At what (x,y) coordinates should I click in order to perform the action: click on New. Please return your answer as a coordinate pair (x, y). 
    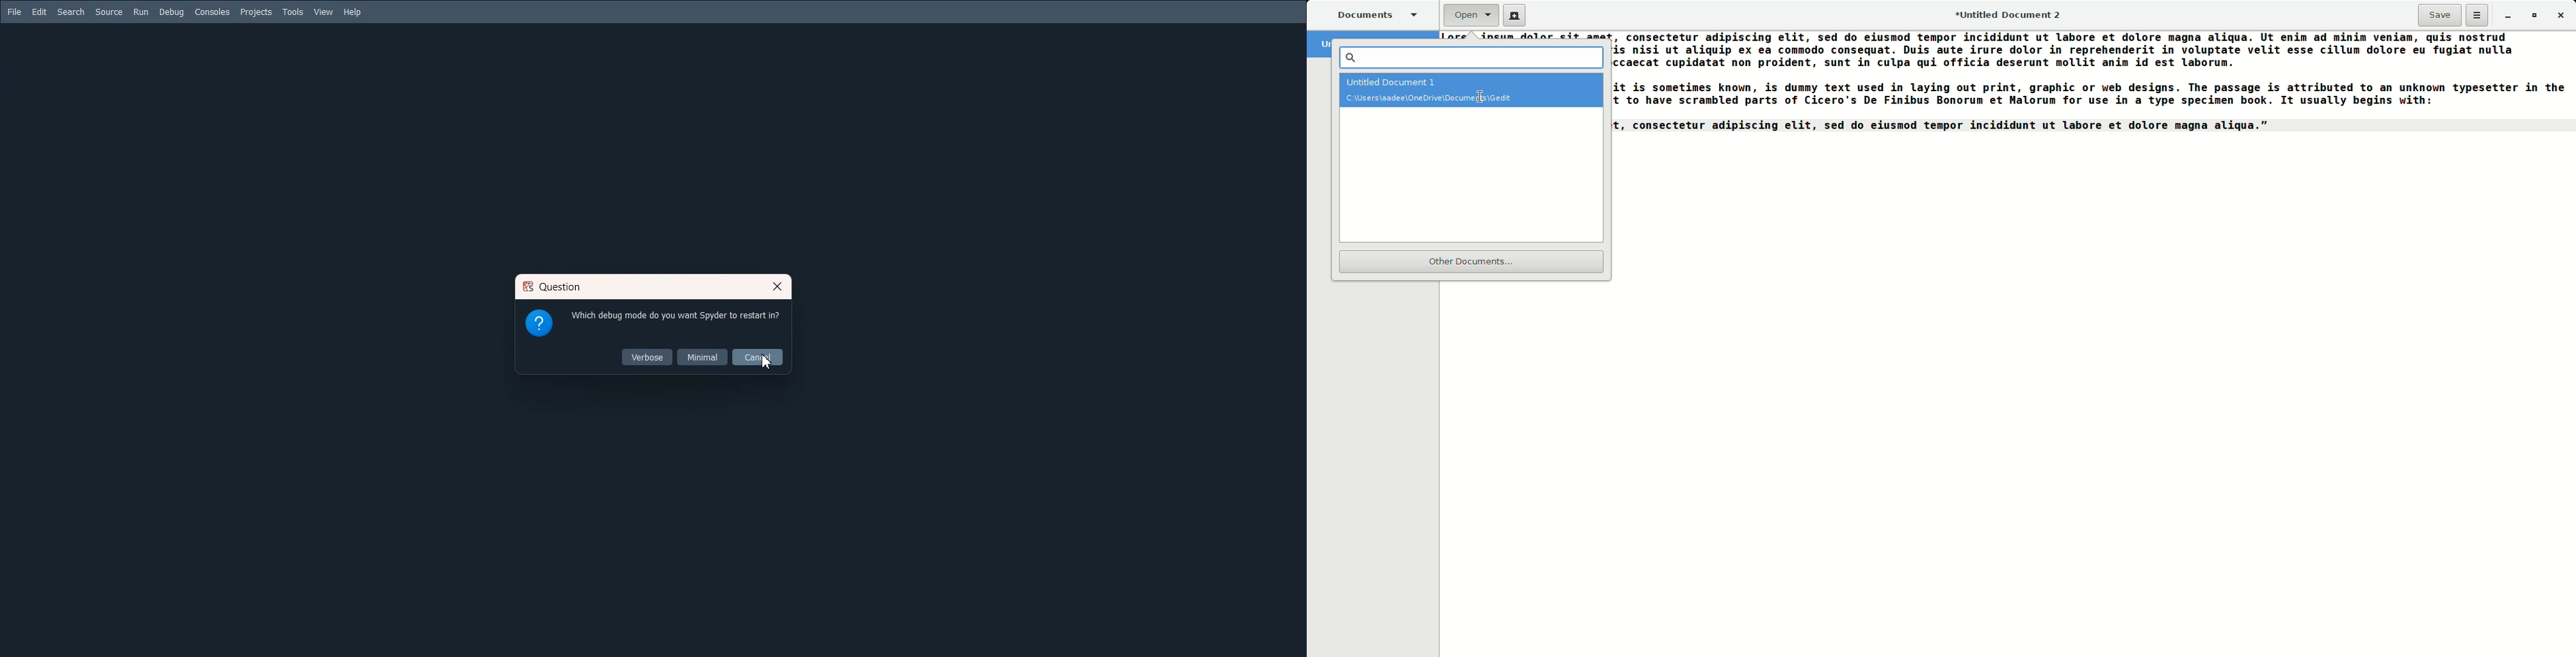
    Looking at the image, I should click on (1514, 16).